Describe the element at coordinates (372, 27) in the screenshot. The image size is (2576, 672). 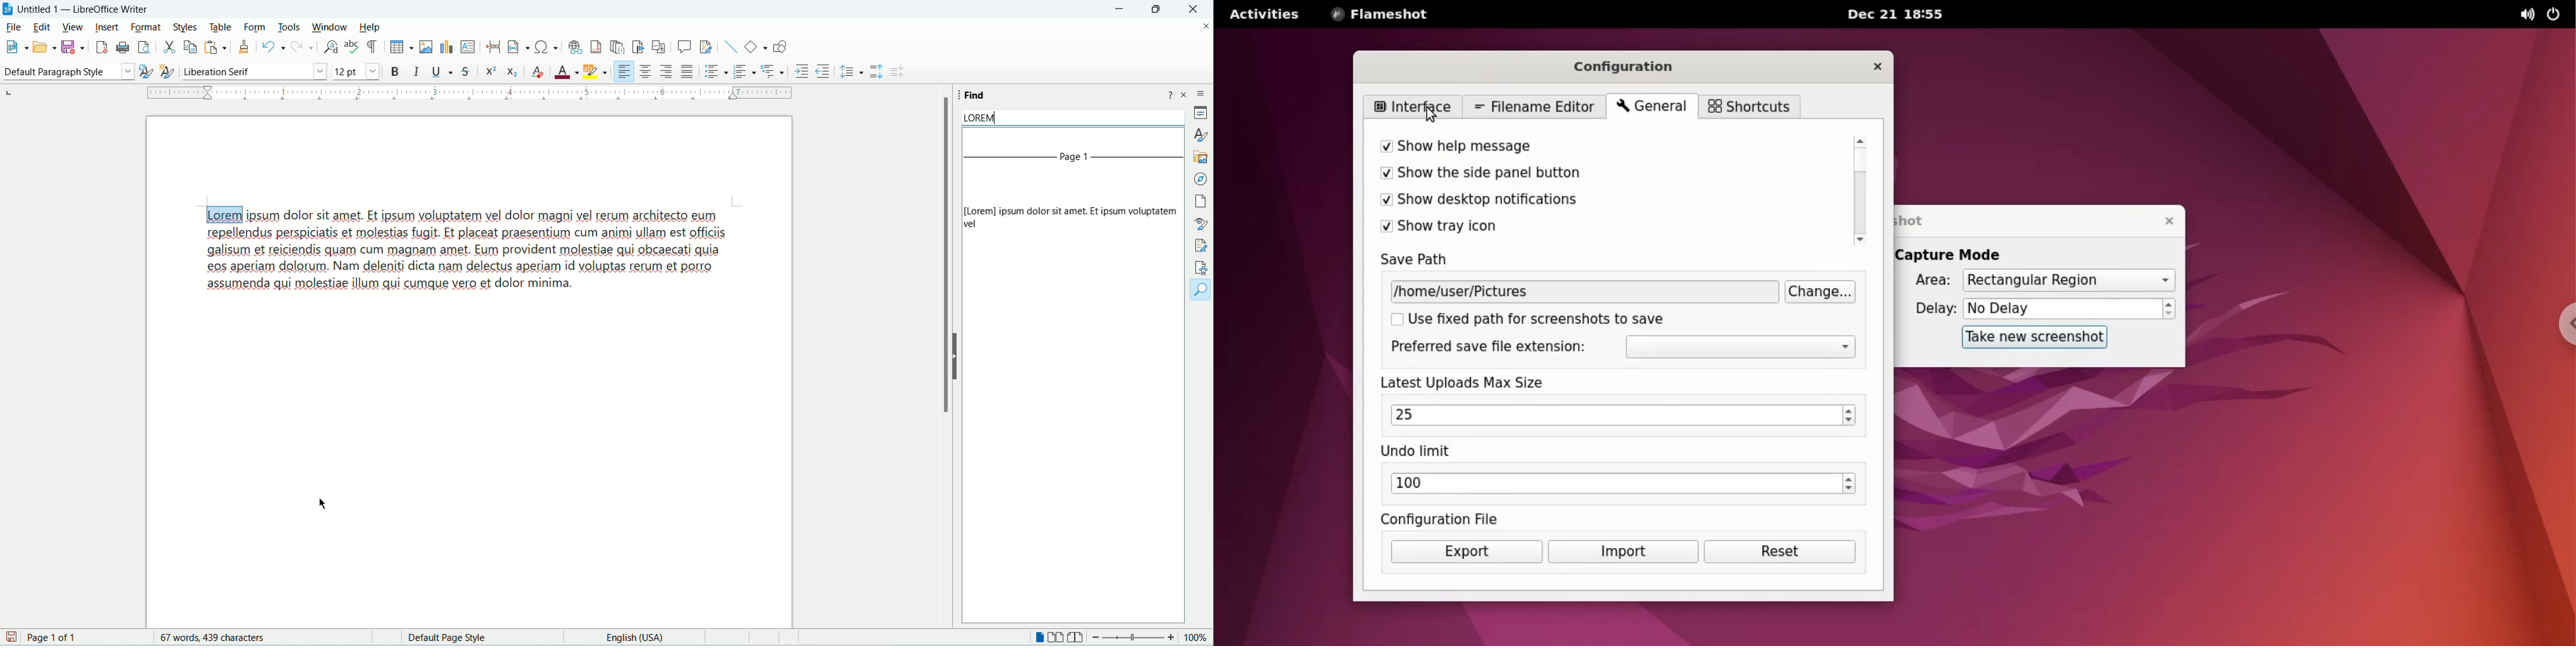
I see `help` at that location.